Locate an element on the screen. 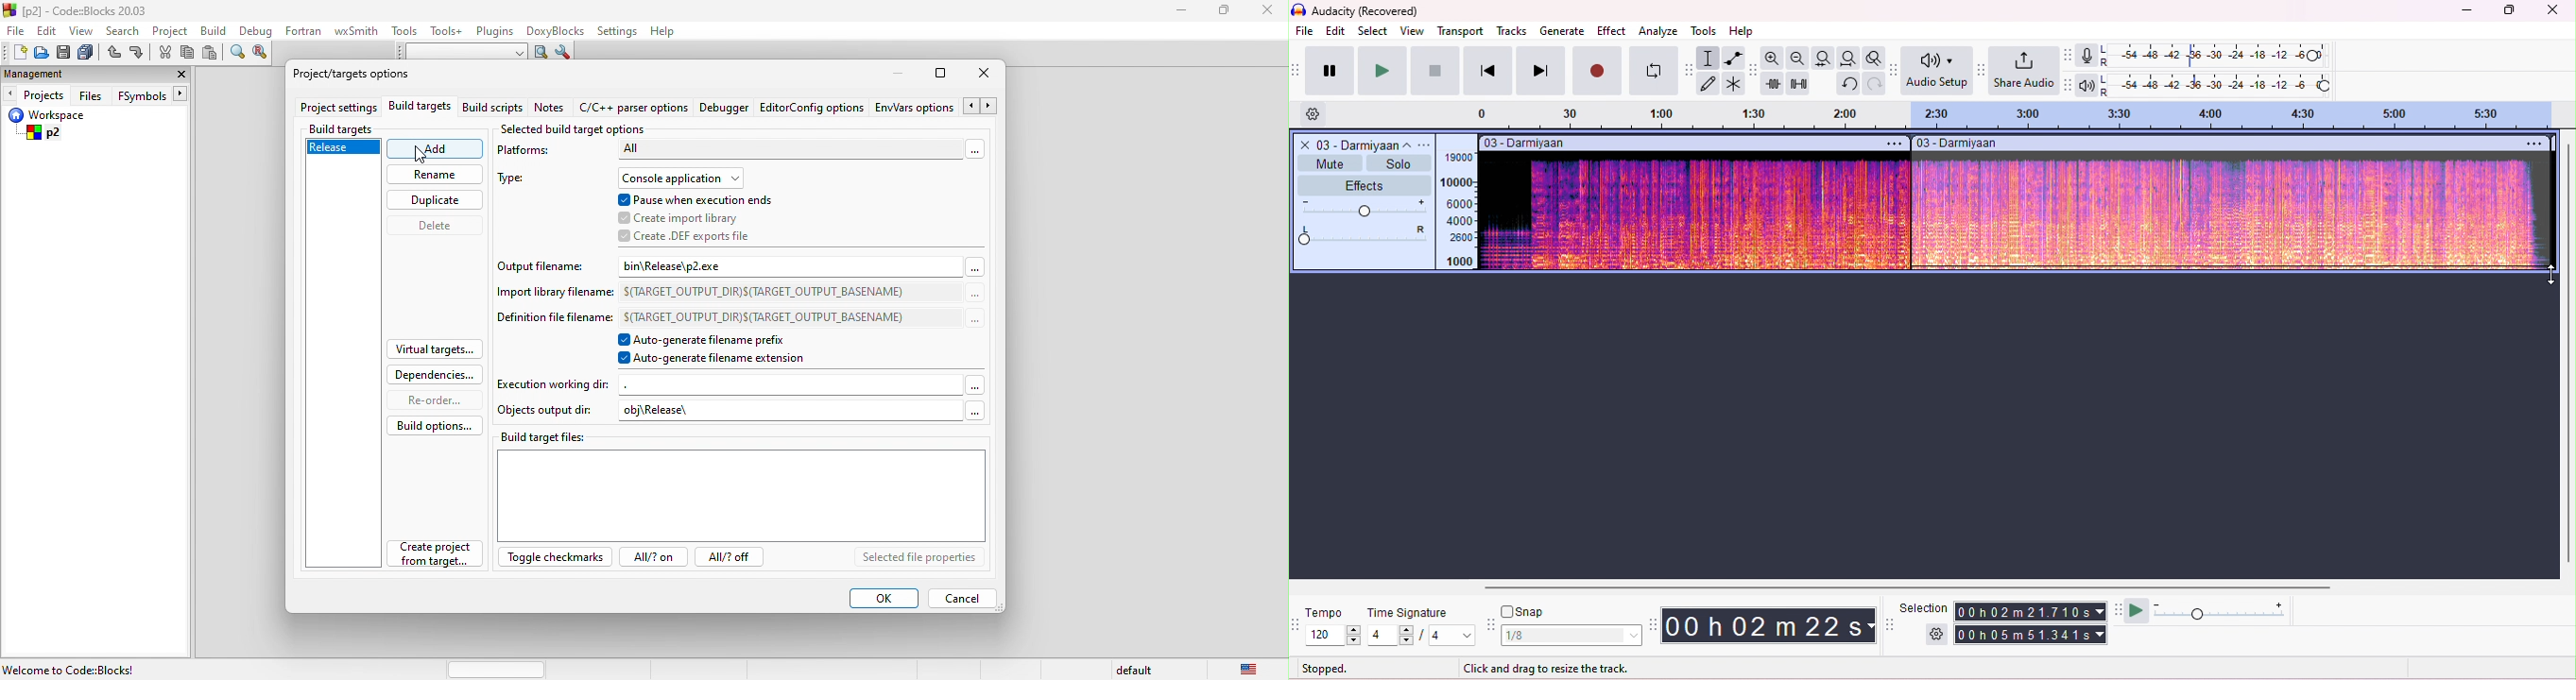 The image size is (2576, 700). management is located at coordinates (48, 74).